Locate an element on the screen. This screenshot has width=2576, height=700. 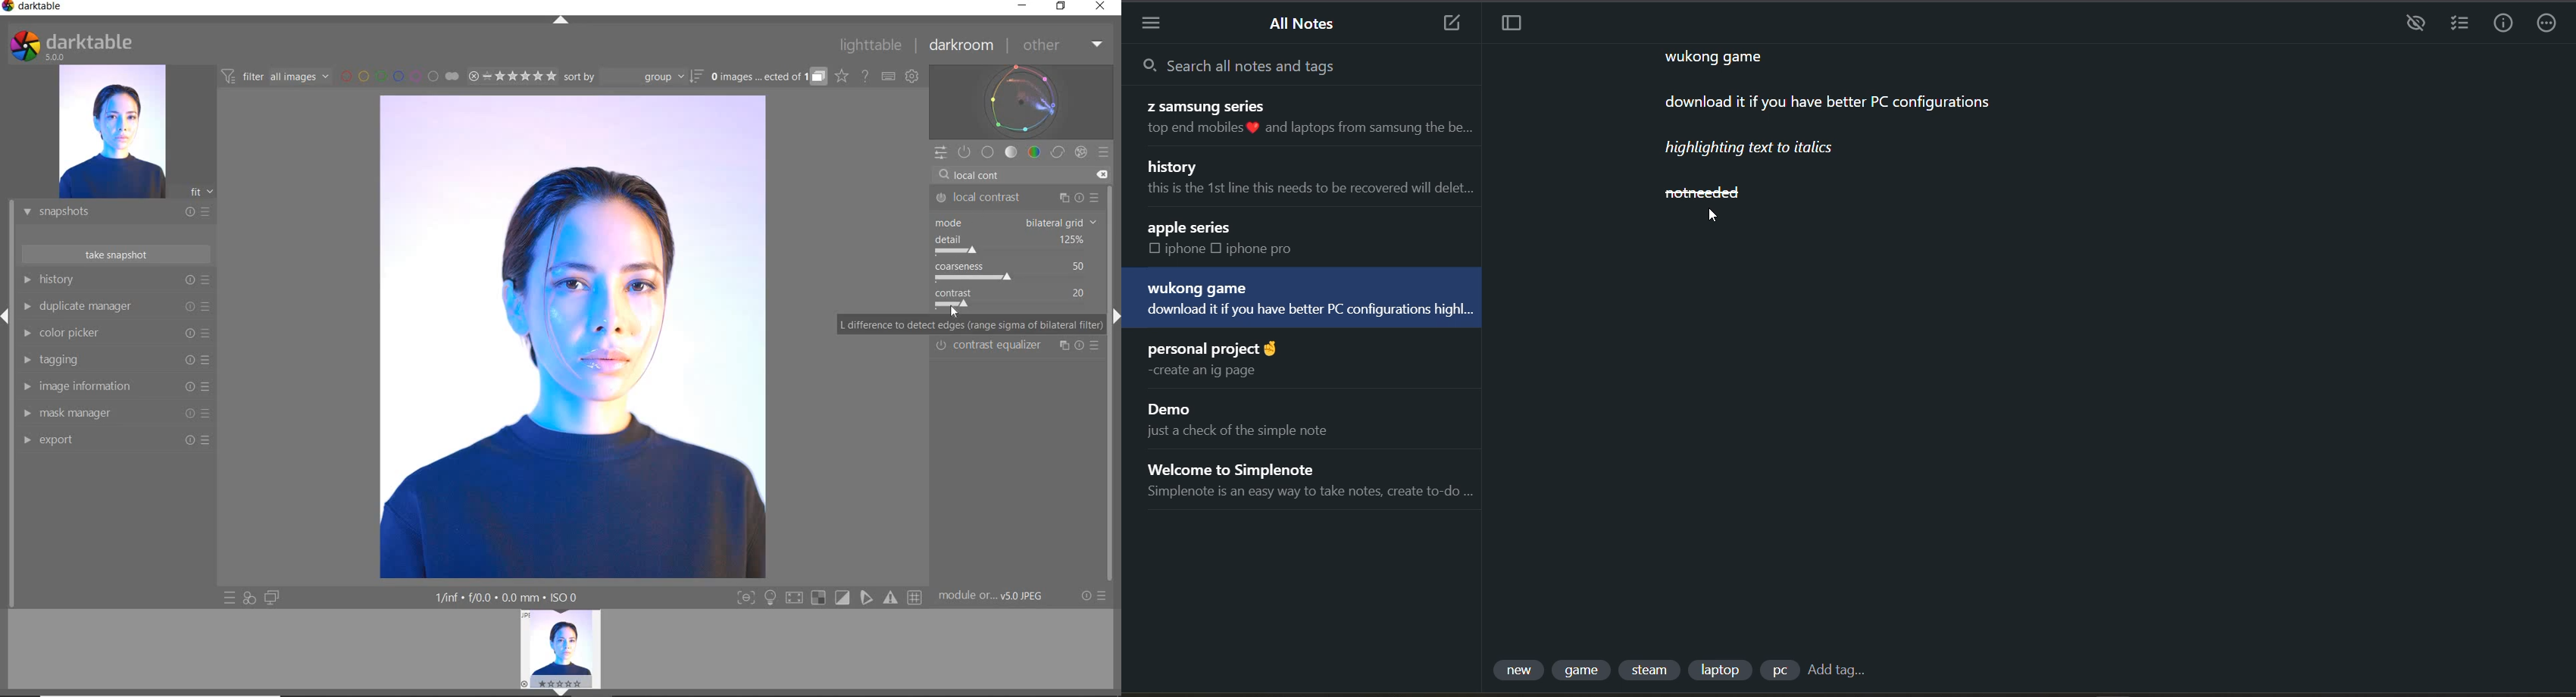
SORT is located at coordinates (632, 76).